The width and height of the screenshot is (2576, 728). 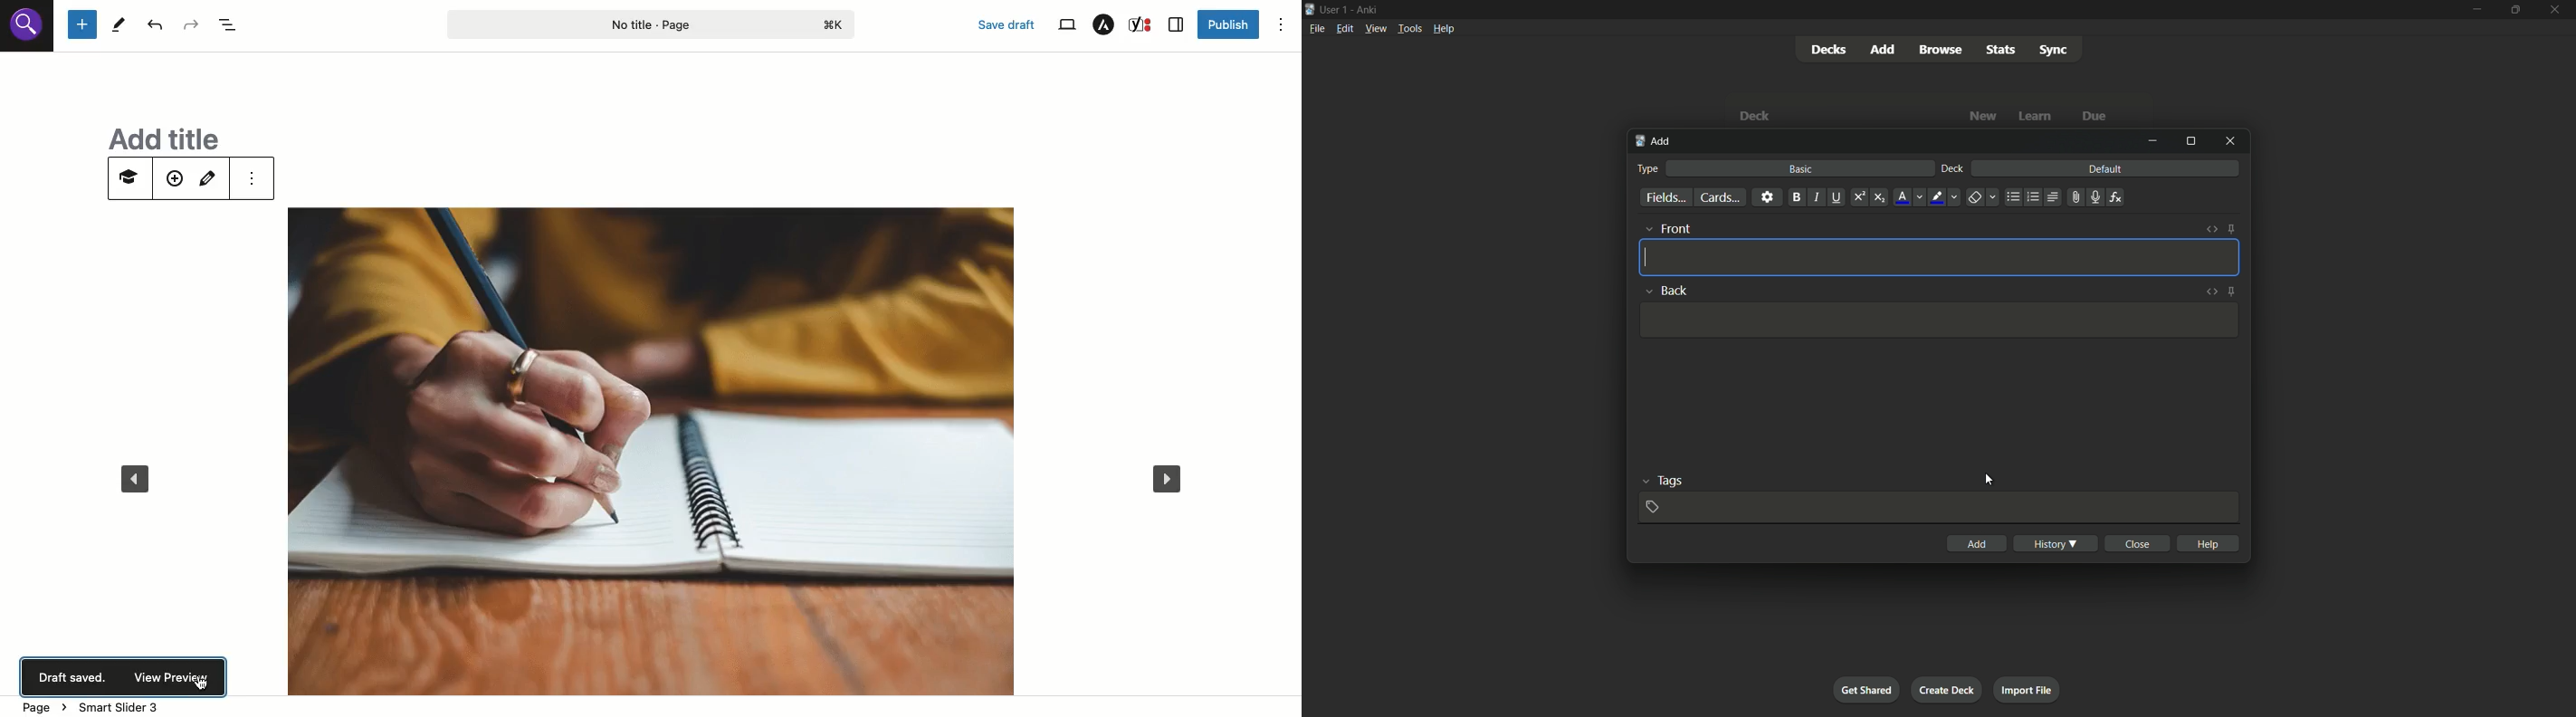 What do you see at coordinates (28, 31) in the screenshot?
I see `search` at bounding box center [28, 31].